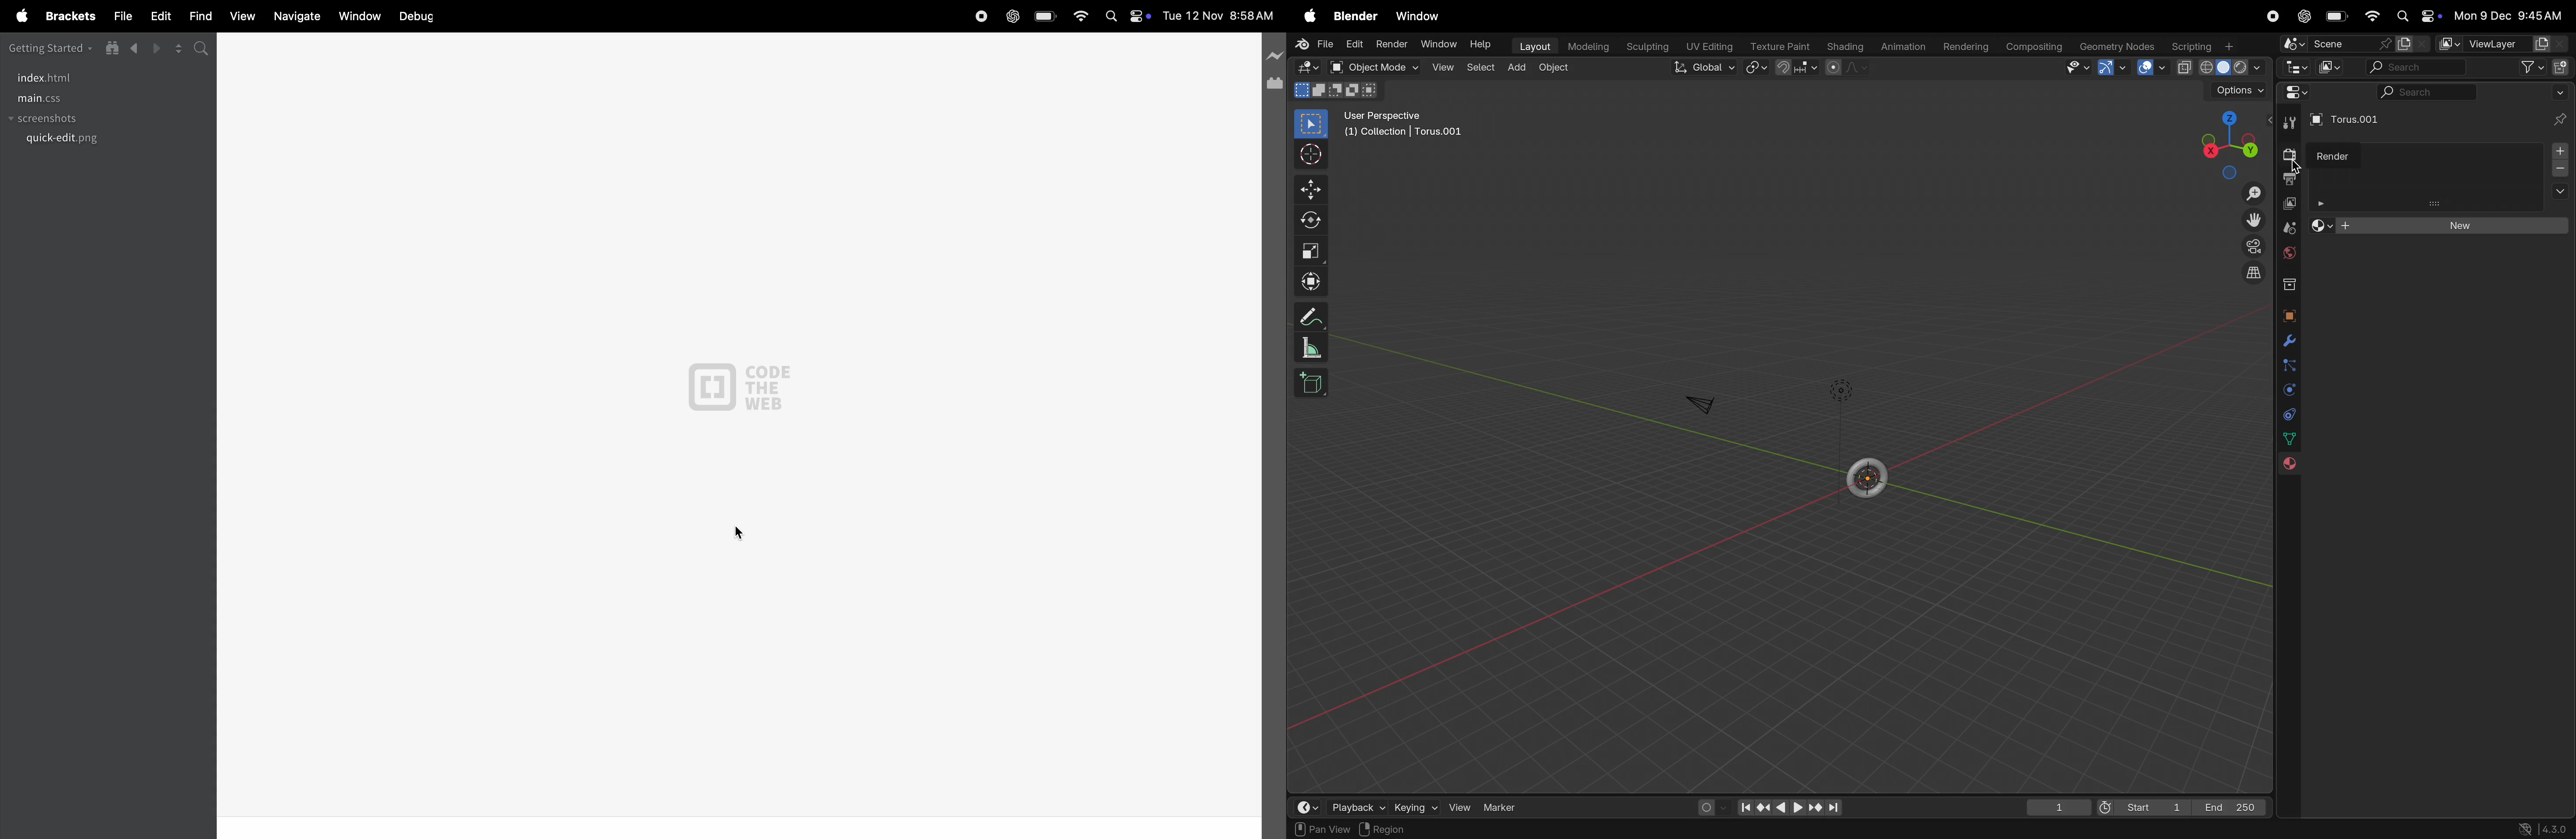 This screenshot has height=840, width=2576. I want to click on user perspective, so click(1406, 122).